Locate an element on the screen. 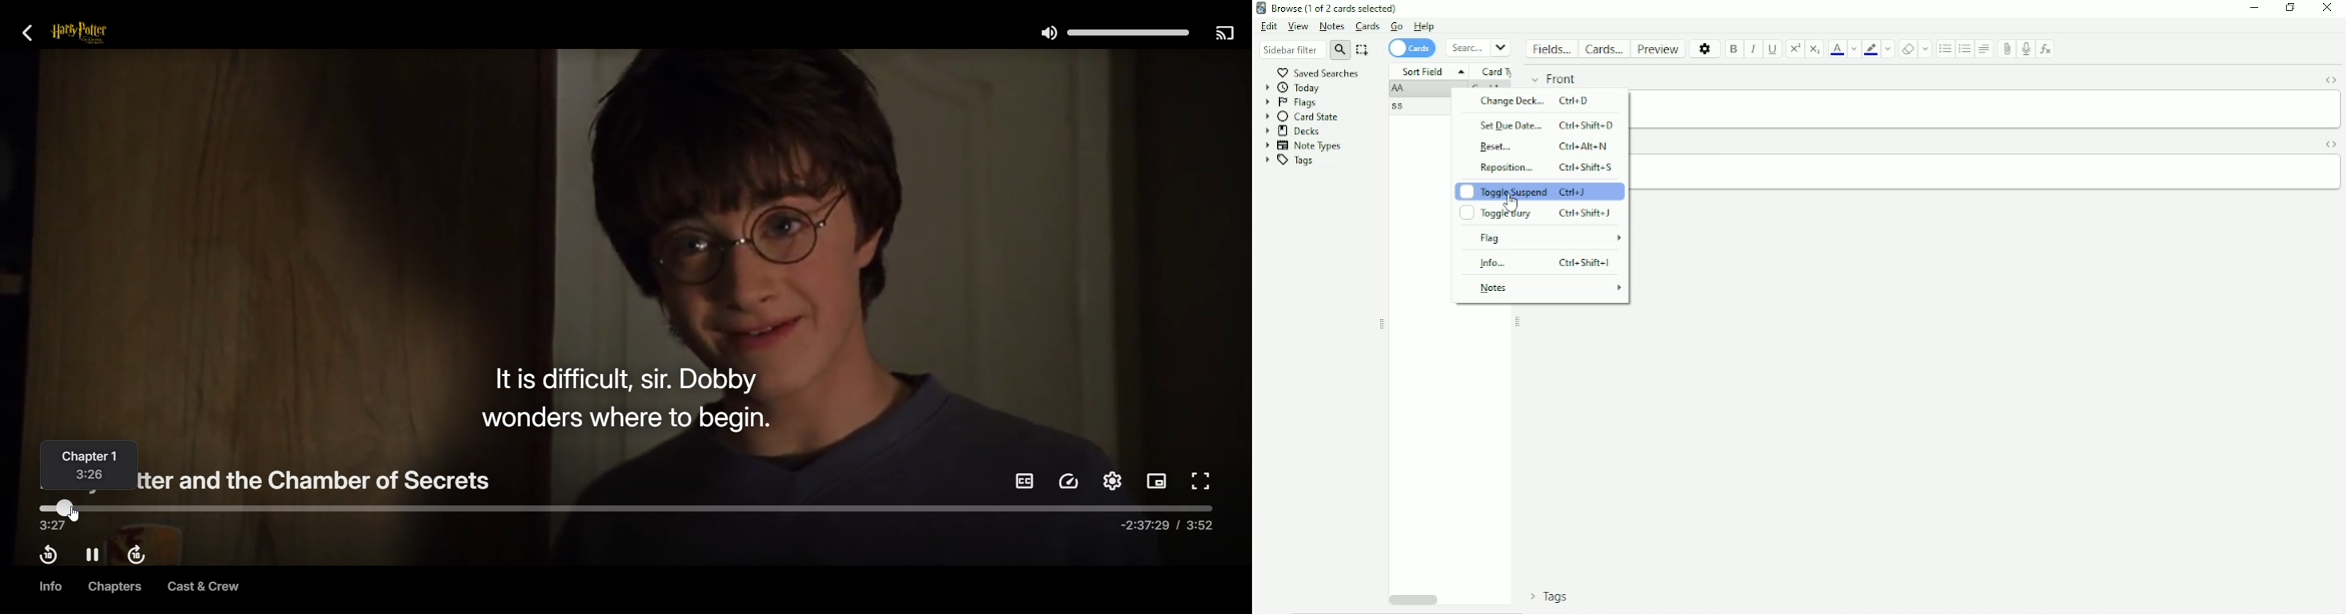  Note Types is located at coordinates (1303, 145).